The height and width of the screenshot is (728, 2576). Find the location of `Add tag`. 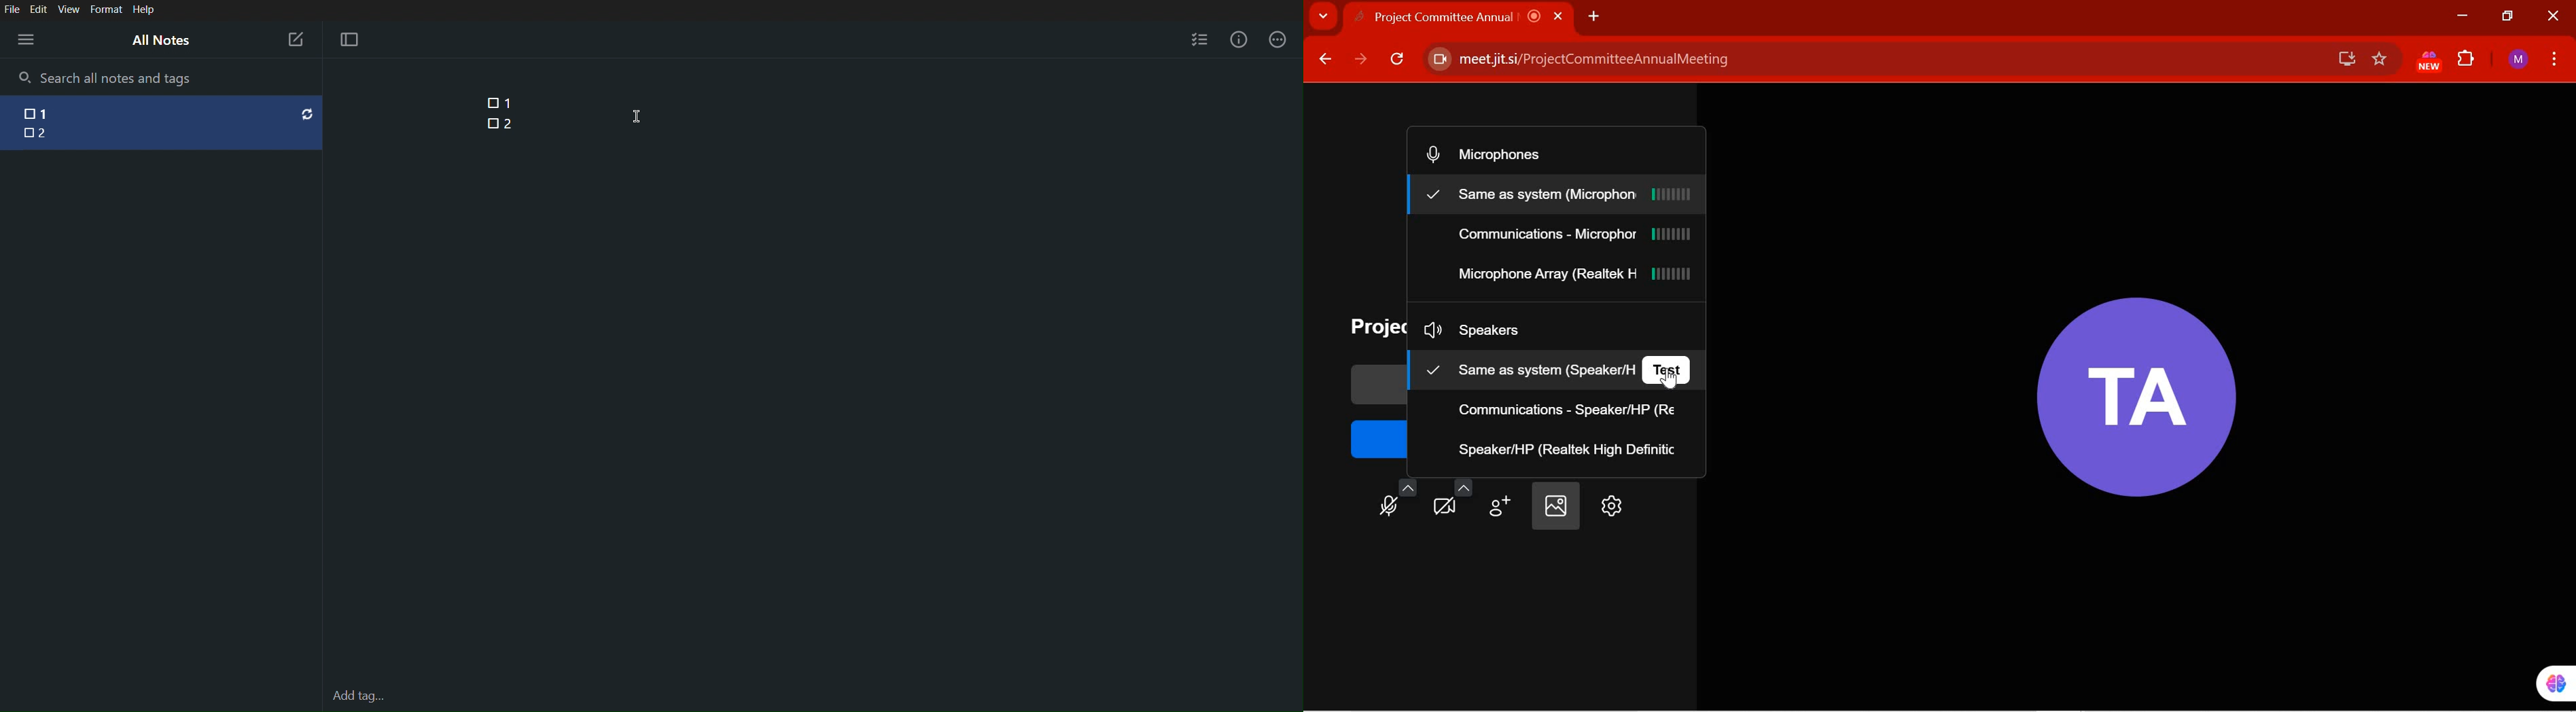

Add tag is located at coordinates (358, 694).